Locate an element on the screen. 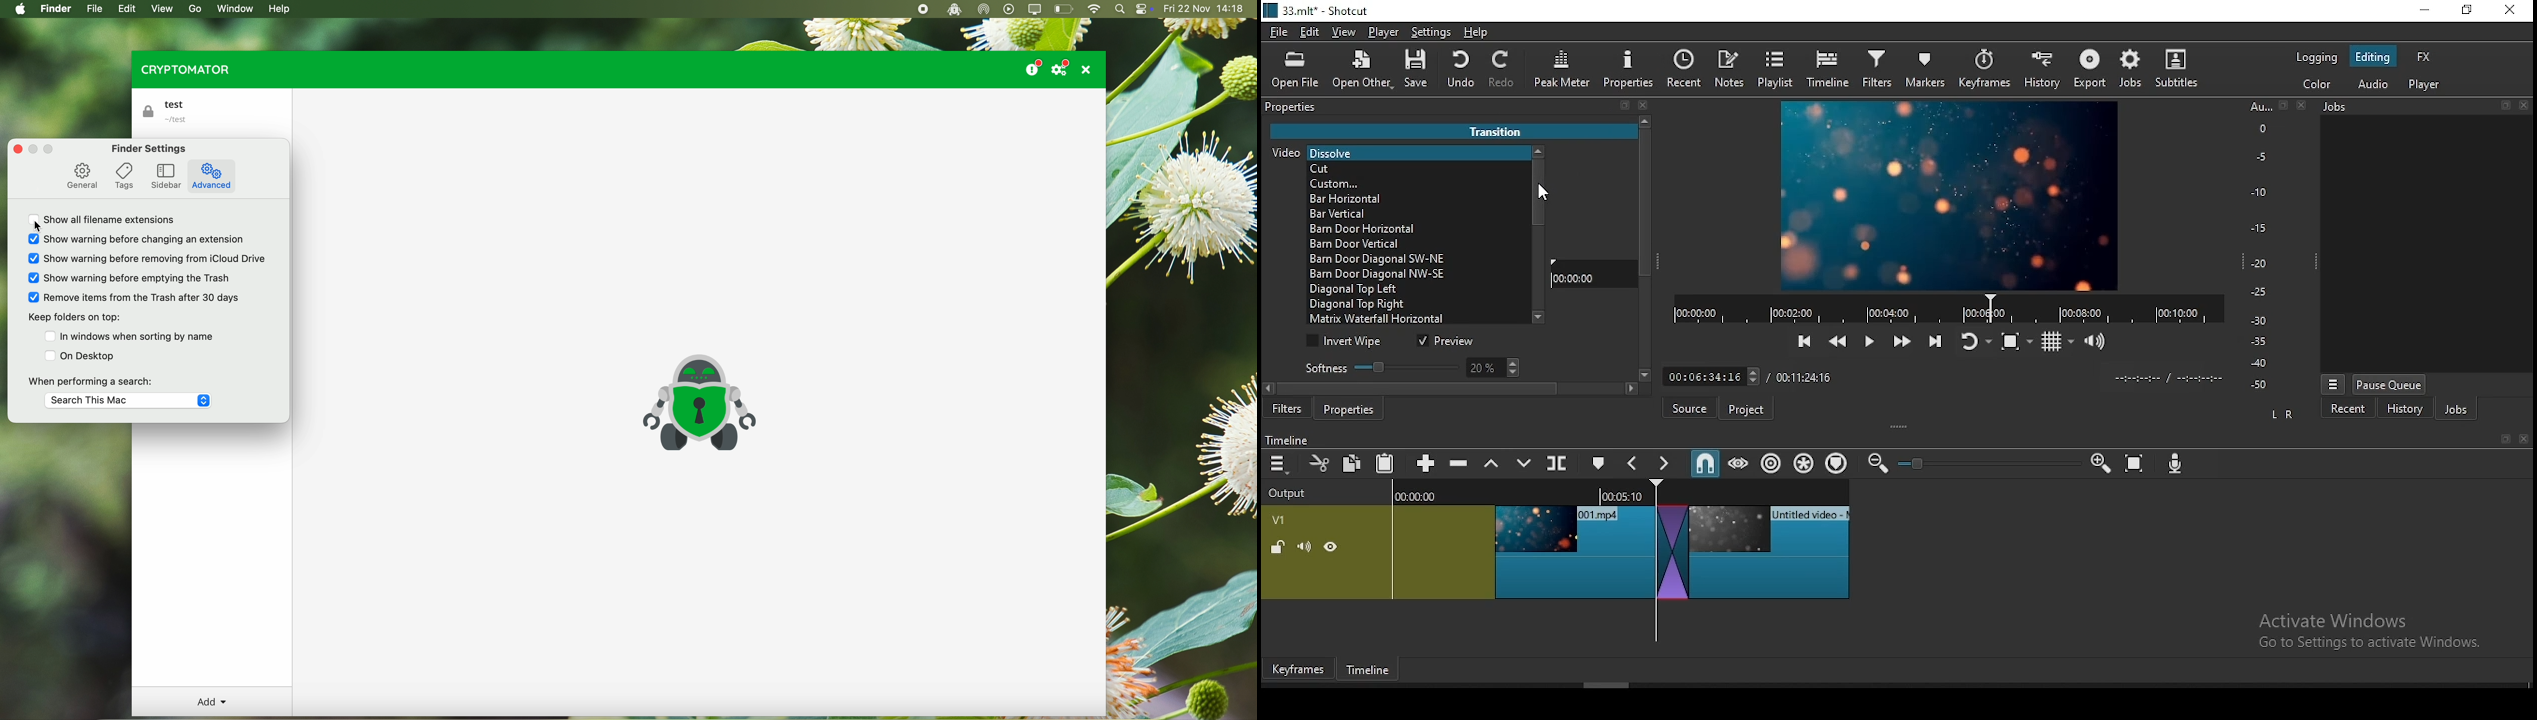 This screenshot has width=2548, height=728. Video [Dissolve is located at coordinates (1324, 151).